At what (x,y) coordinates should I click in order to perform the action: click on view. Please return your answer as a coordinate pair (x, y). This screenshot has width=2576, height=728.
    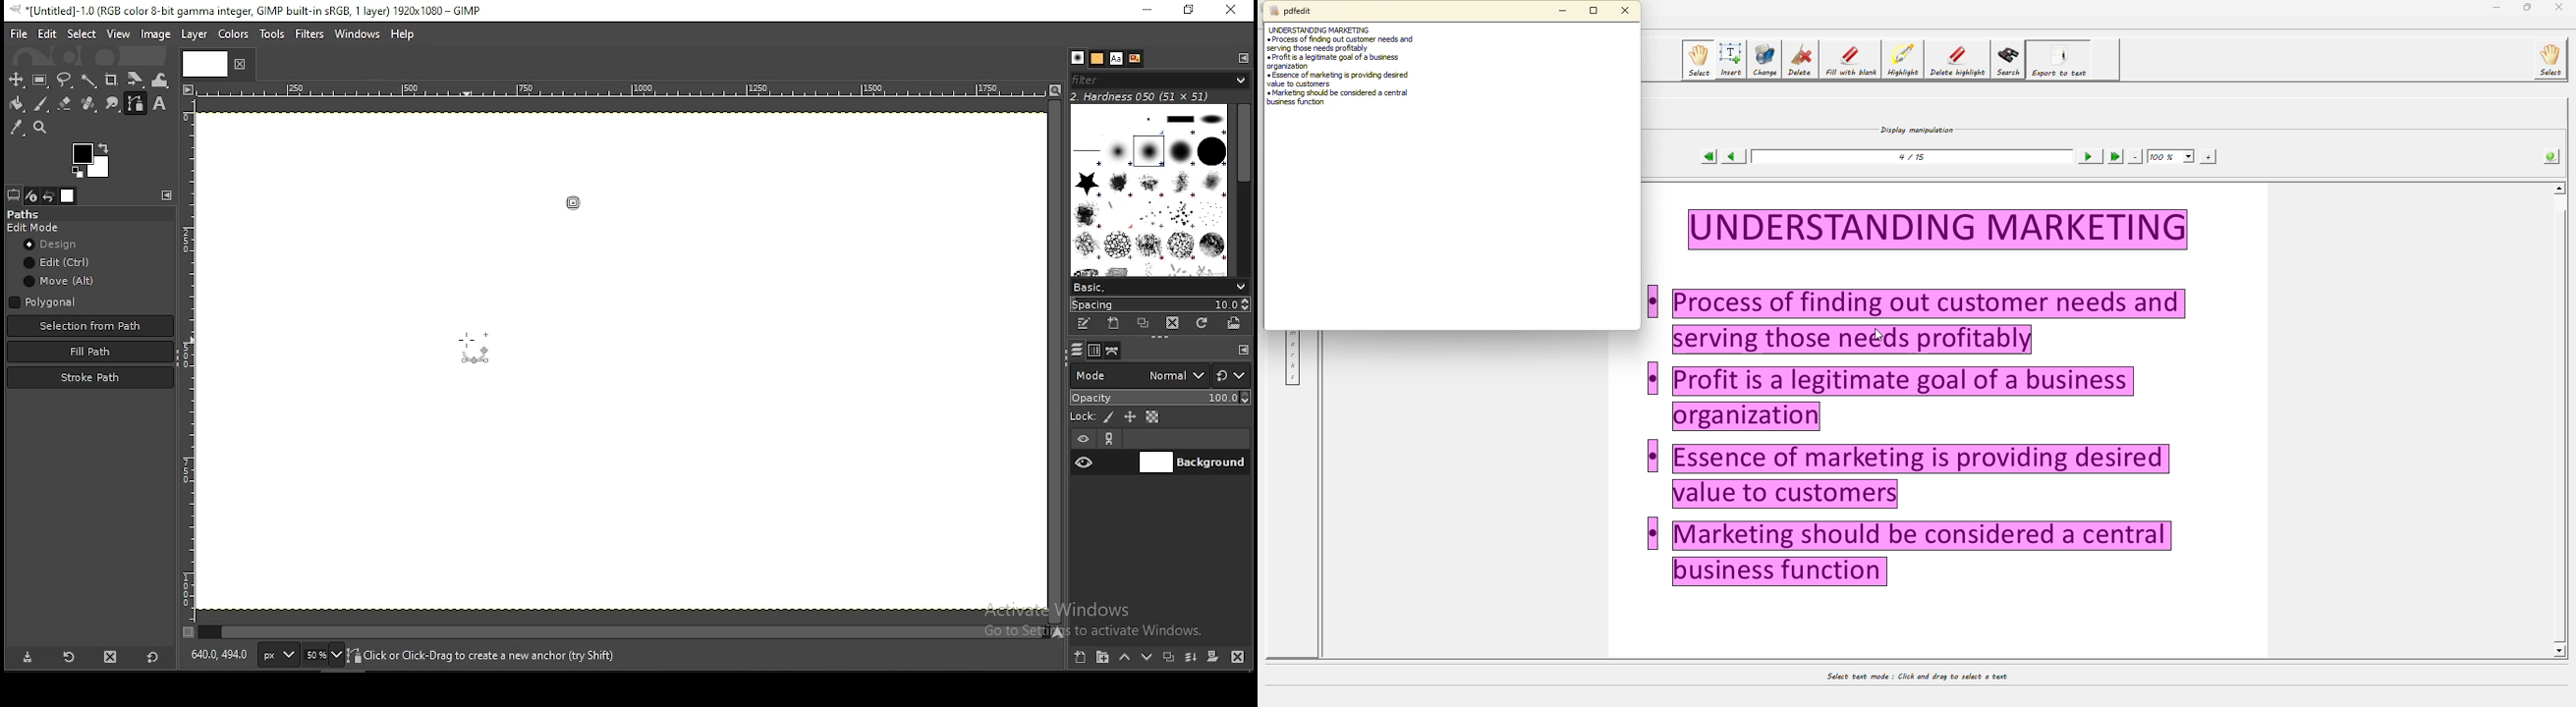
    Looking at the image, I should click on (119, 32).